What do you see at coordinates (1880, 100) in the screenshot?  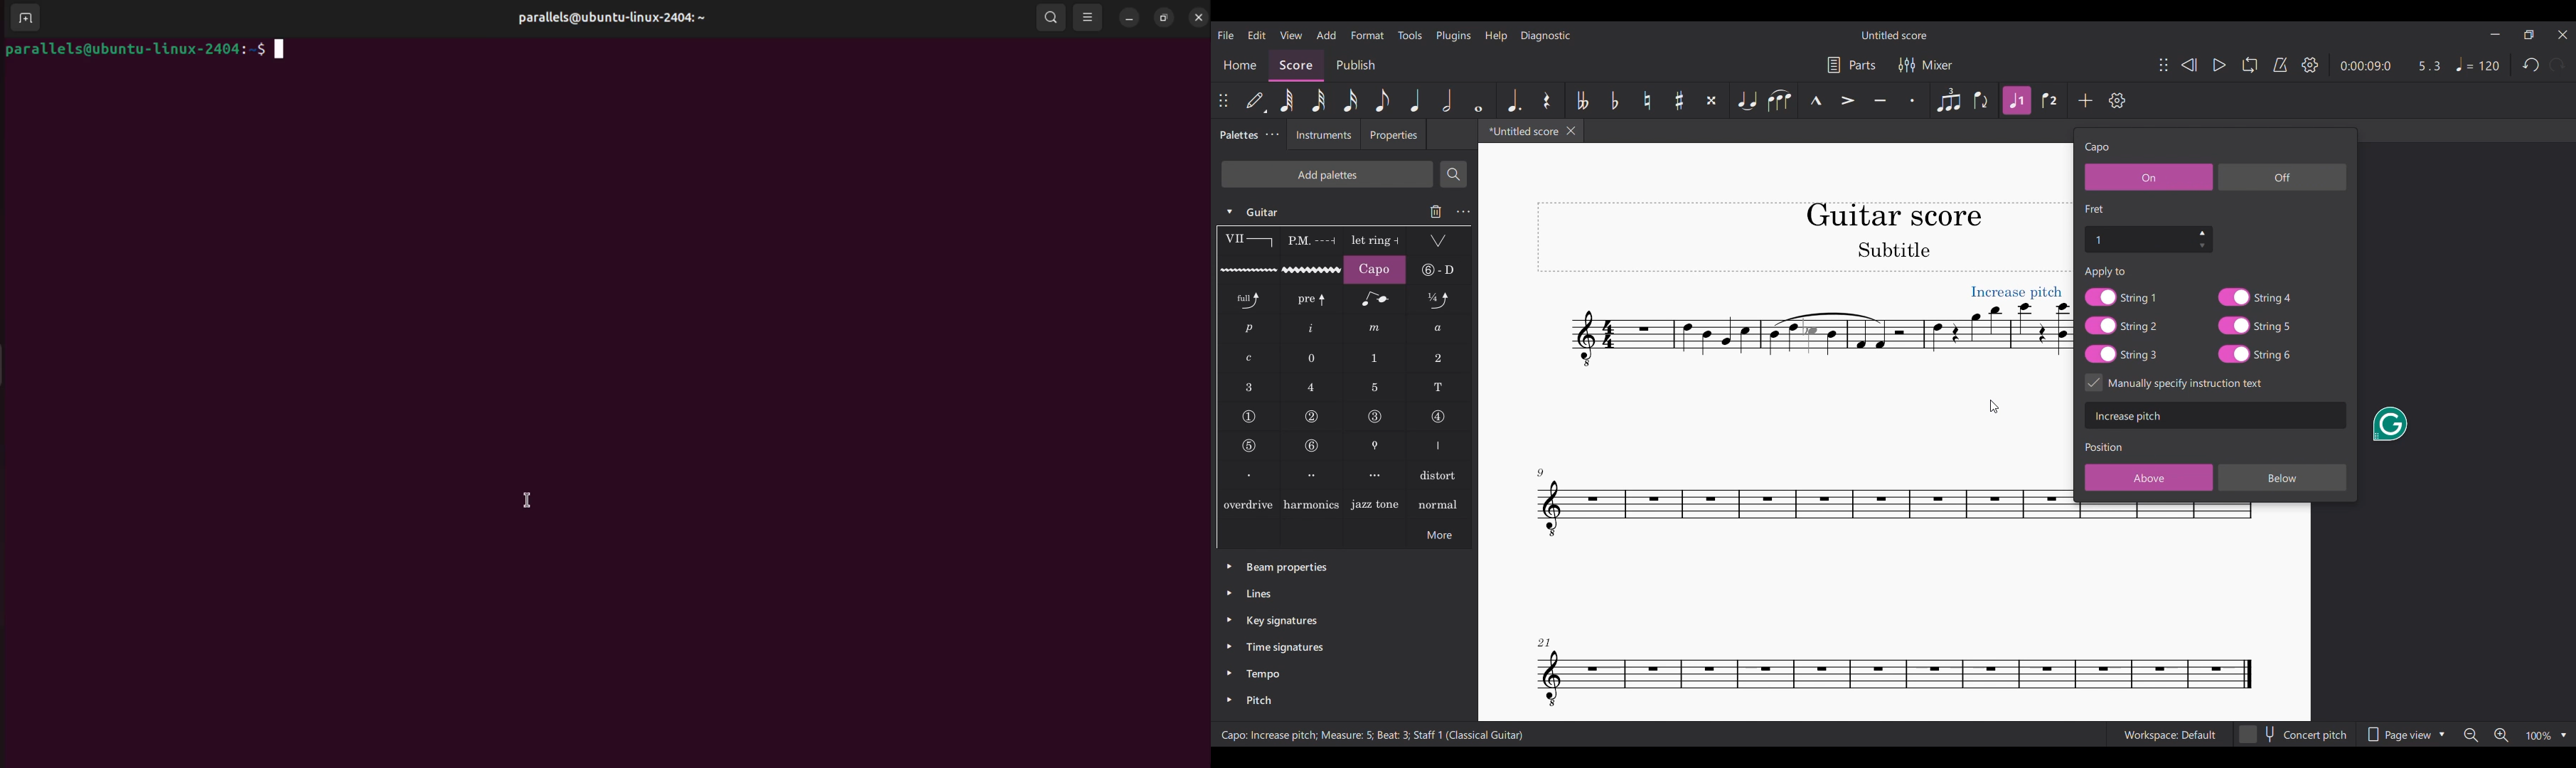 I see `Tenuto` at bounding box center [1880, 100].